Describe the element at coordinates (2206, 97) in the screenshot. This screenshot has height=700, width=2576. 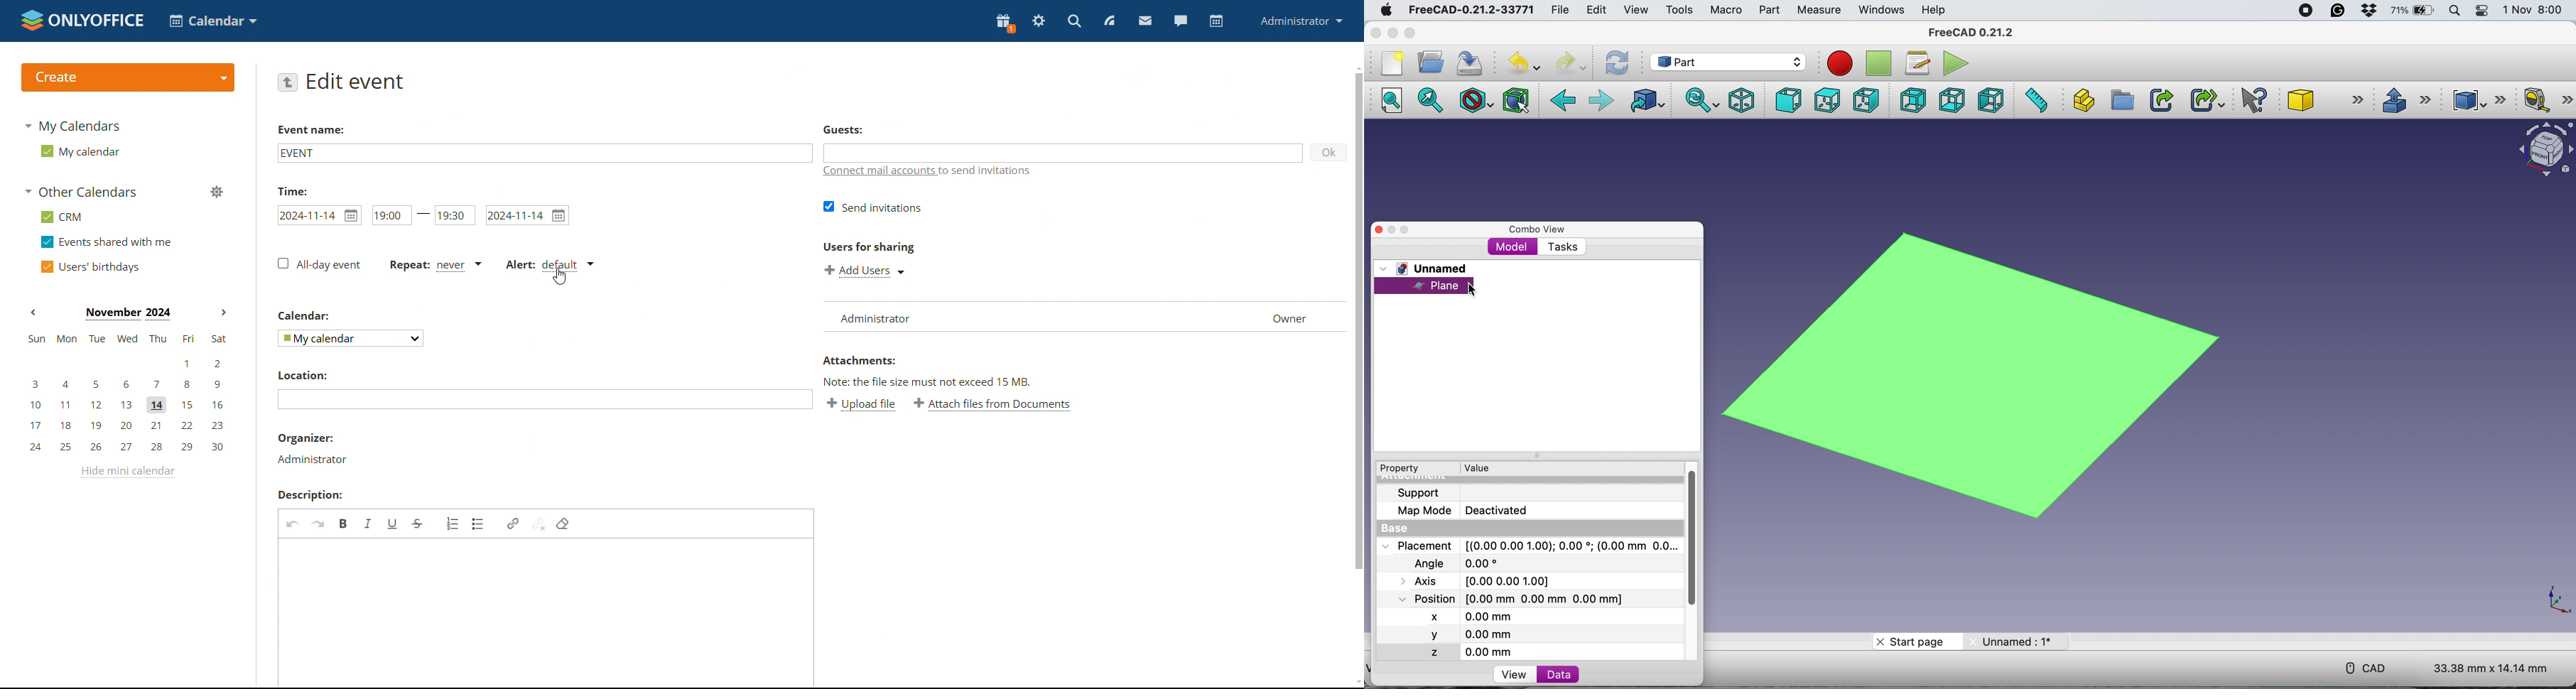
I see `make sub link` at that location.